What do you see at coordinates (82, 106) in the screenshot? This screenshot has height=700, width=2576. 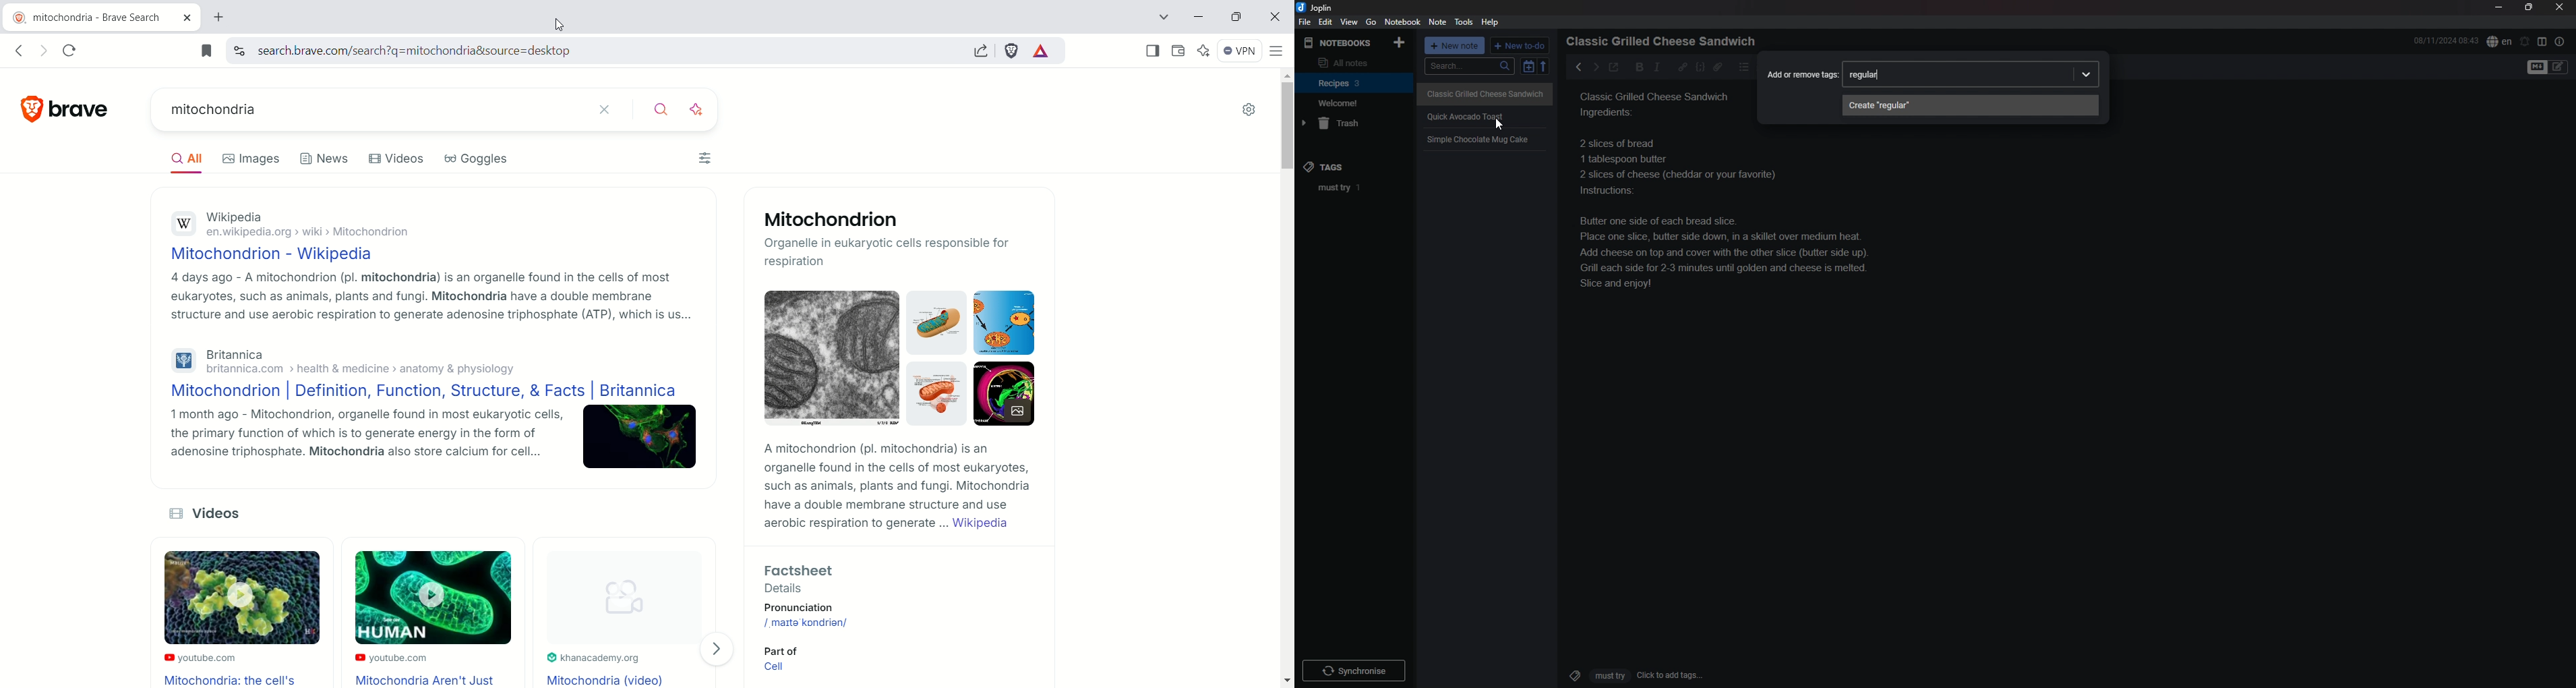 I see `brave` at bounding box center [82, 106].